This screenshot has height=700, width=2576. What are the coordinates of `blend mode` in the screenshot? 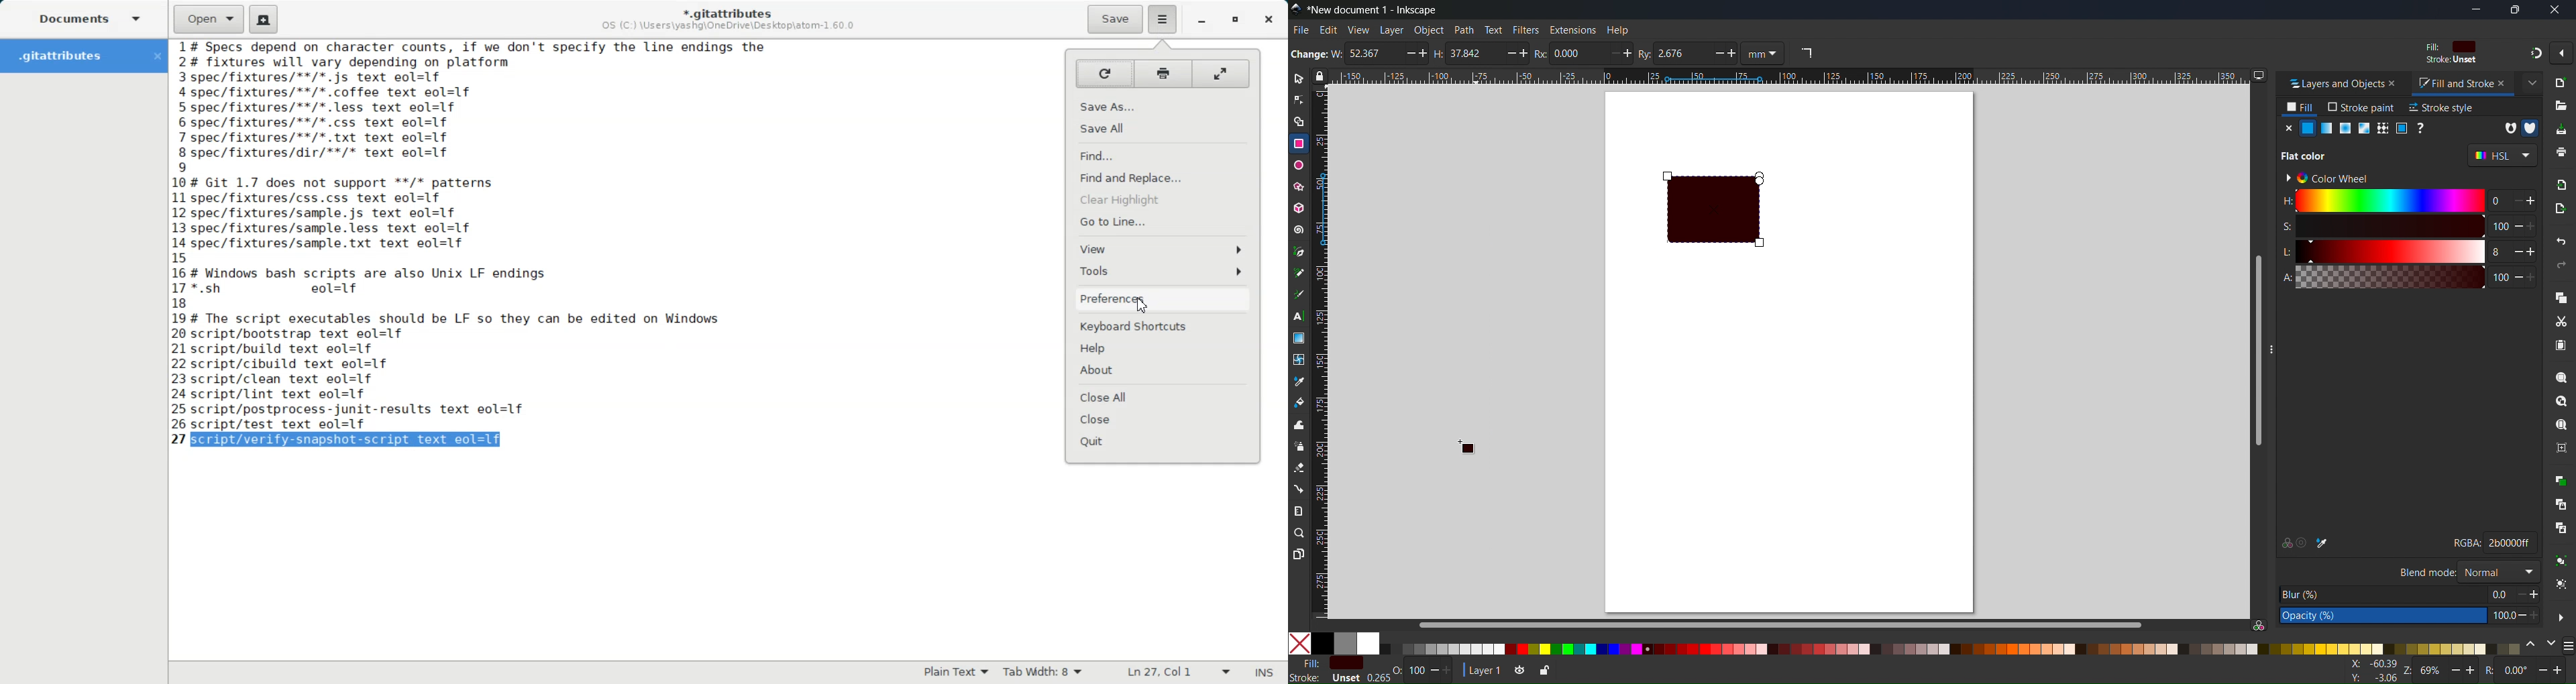 It's located at (2426, 571).